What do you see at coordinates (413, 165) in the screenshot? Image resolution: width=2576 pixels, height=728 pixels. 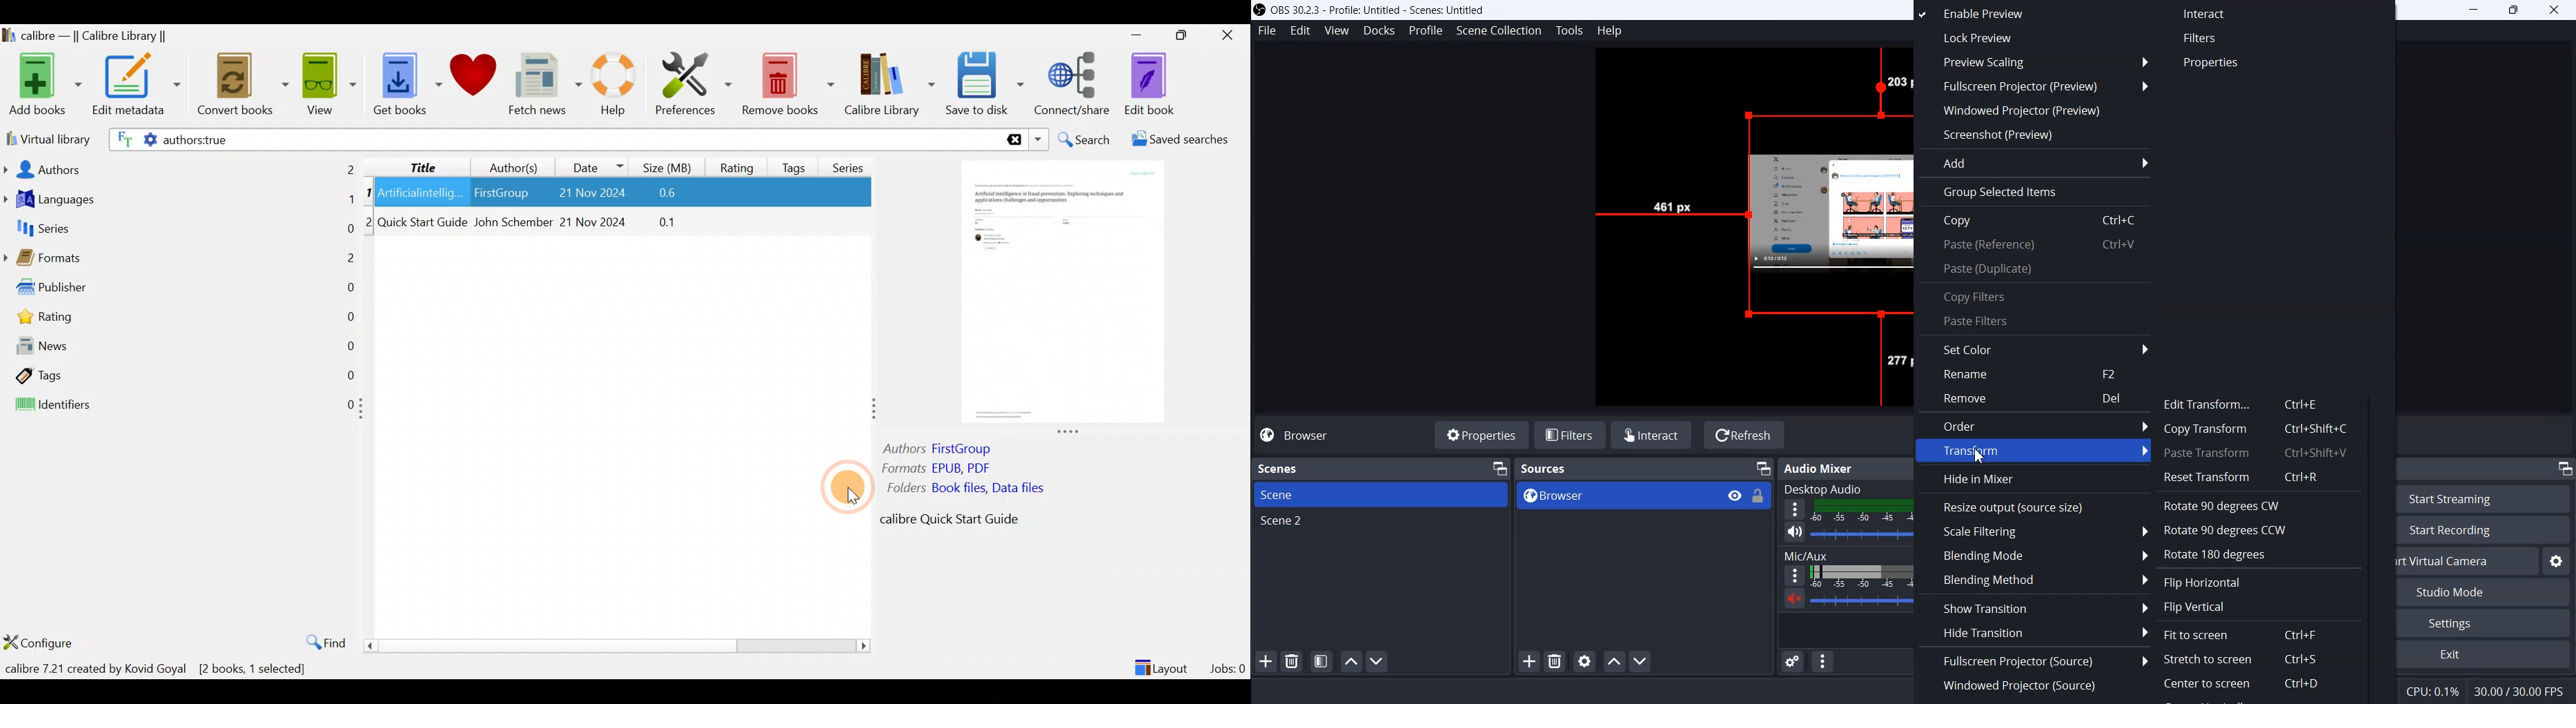 I see `Title` at bounding box center [413, 165].